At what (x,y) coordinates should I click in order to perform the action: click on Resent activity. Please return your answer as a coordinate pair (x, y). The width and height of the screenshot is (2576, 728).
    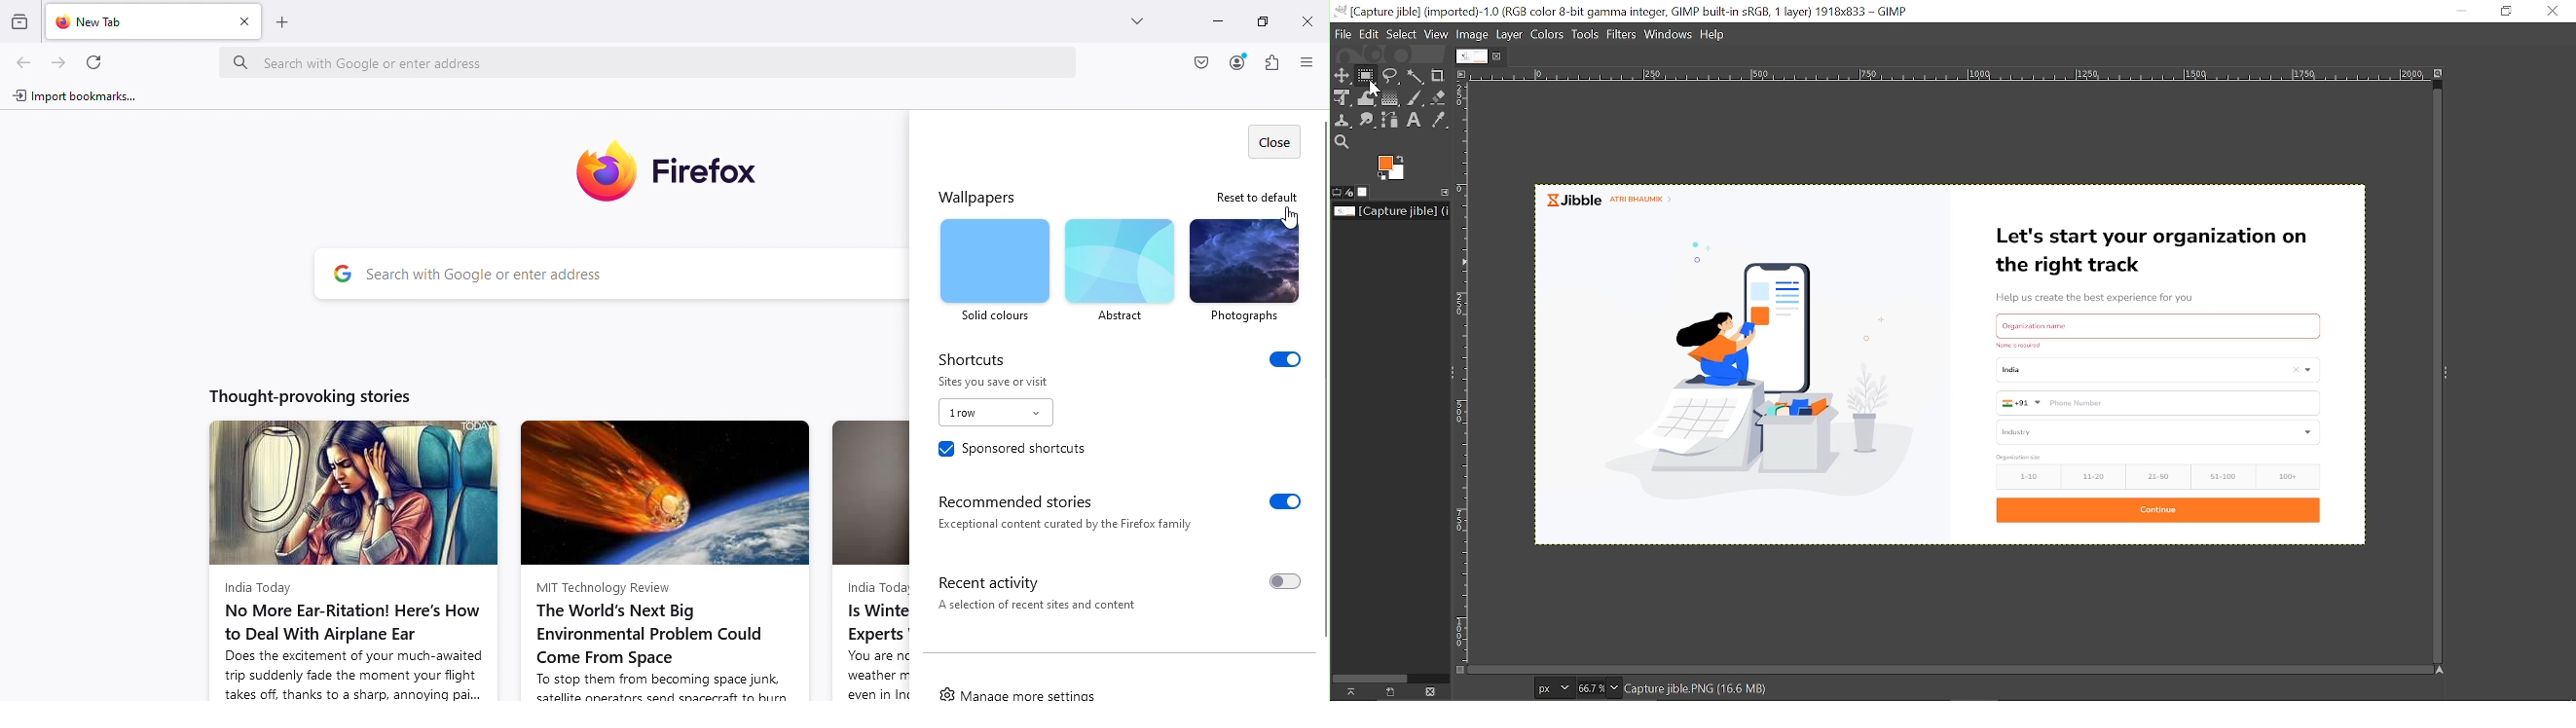
    Looking at the image, I should click on (1113, 590).